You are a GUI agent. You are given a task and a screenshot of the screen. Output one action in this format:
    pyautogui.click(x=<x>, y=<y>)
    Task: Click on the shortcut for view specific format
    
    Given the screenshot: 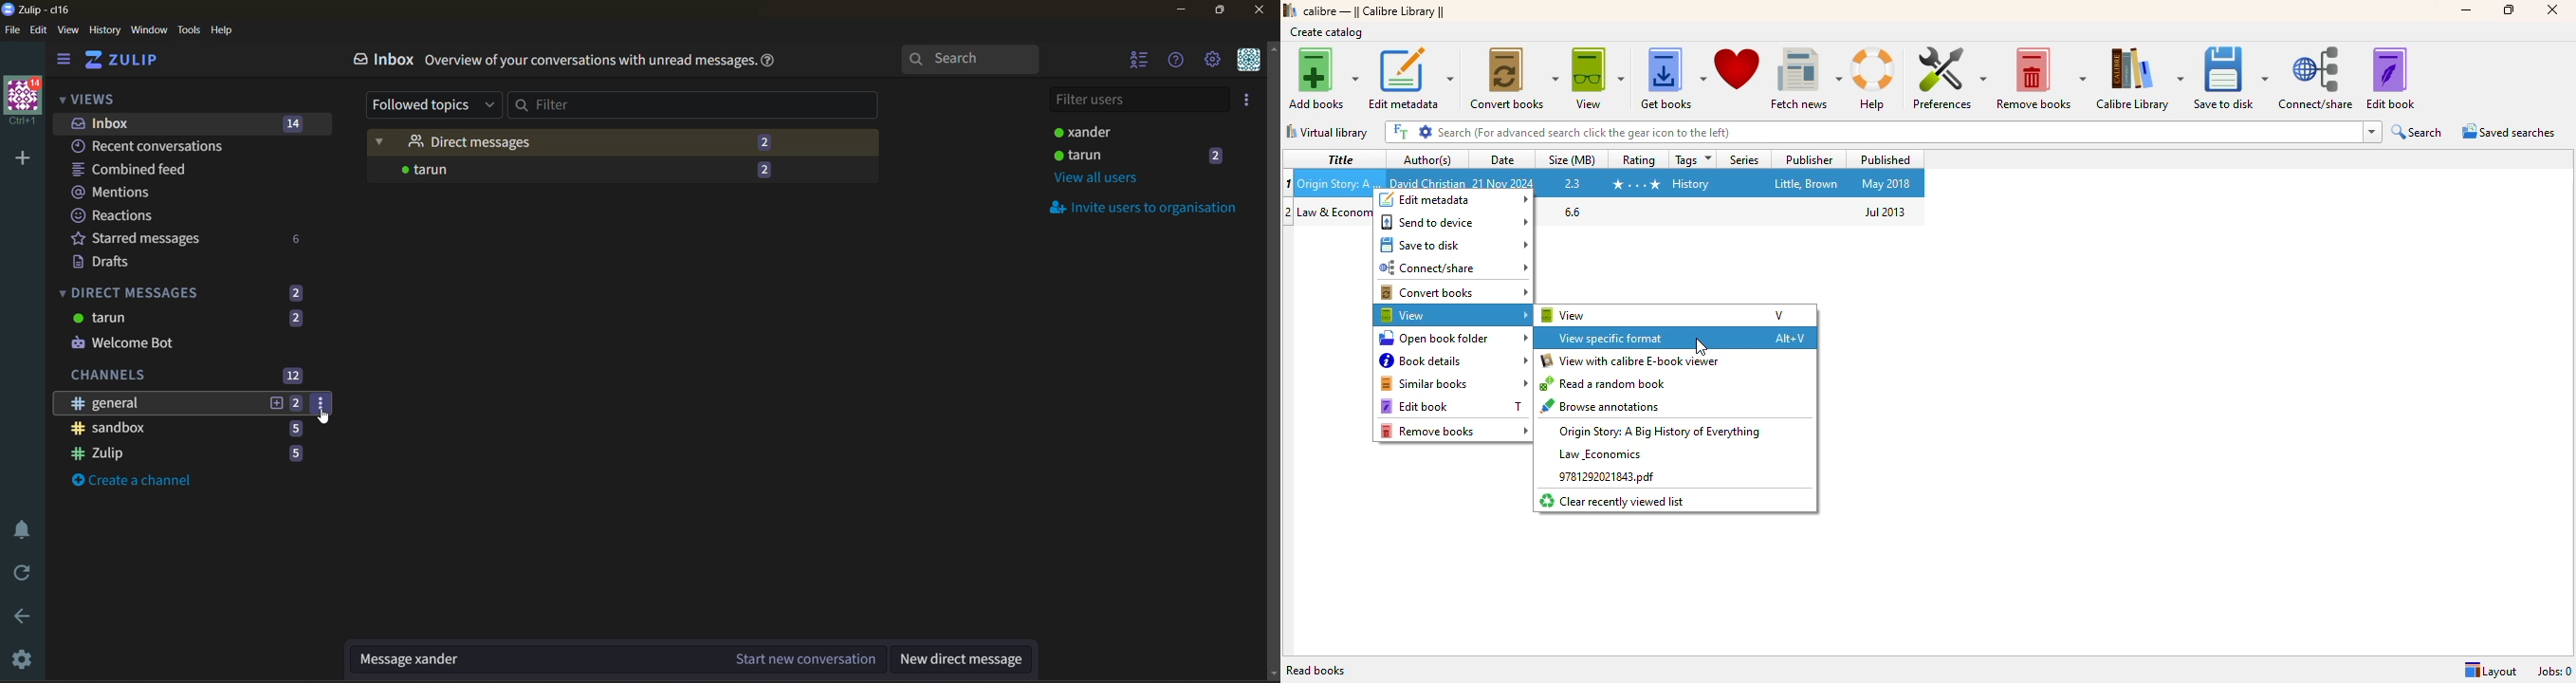 What is the action you would take?
    pyautogui.click(x=1789, y=339)
    